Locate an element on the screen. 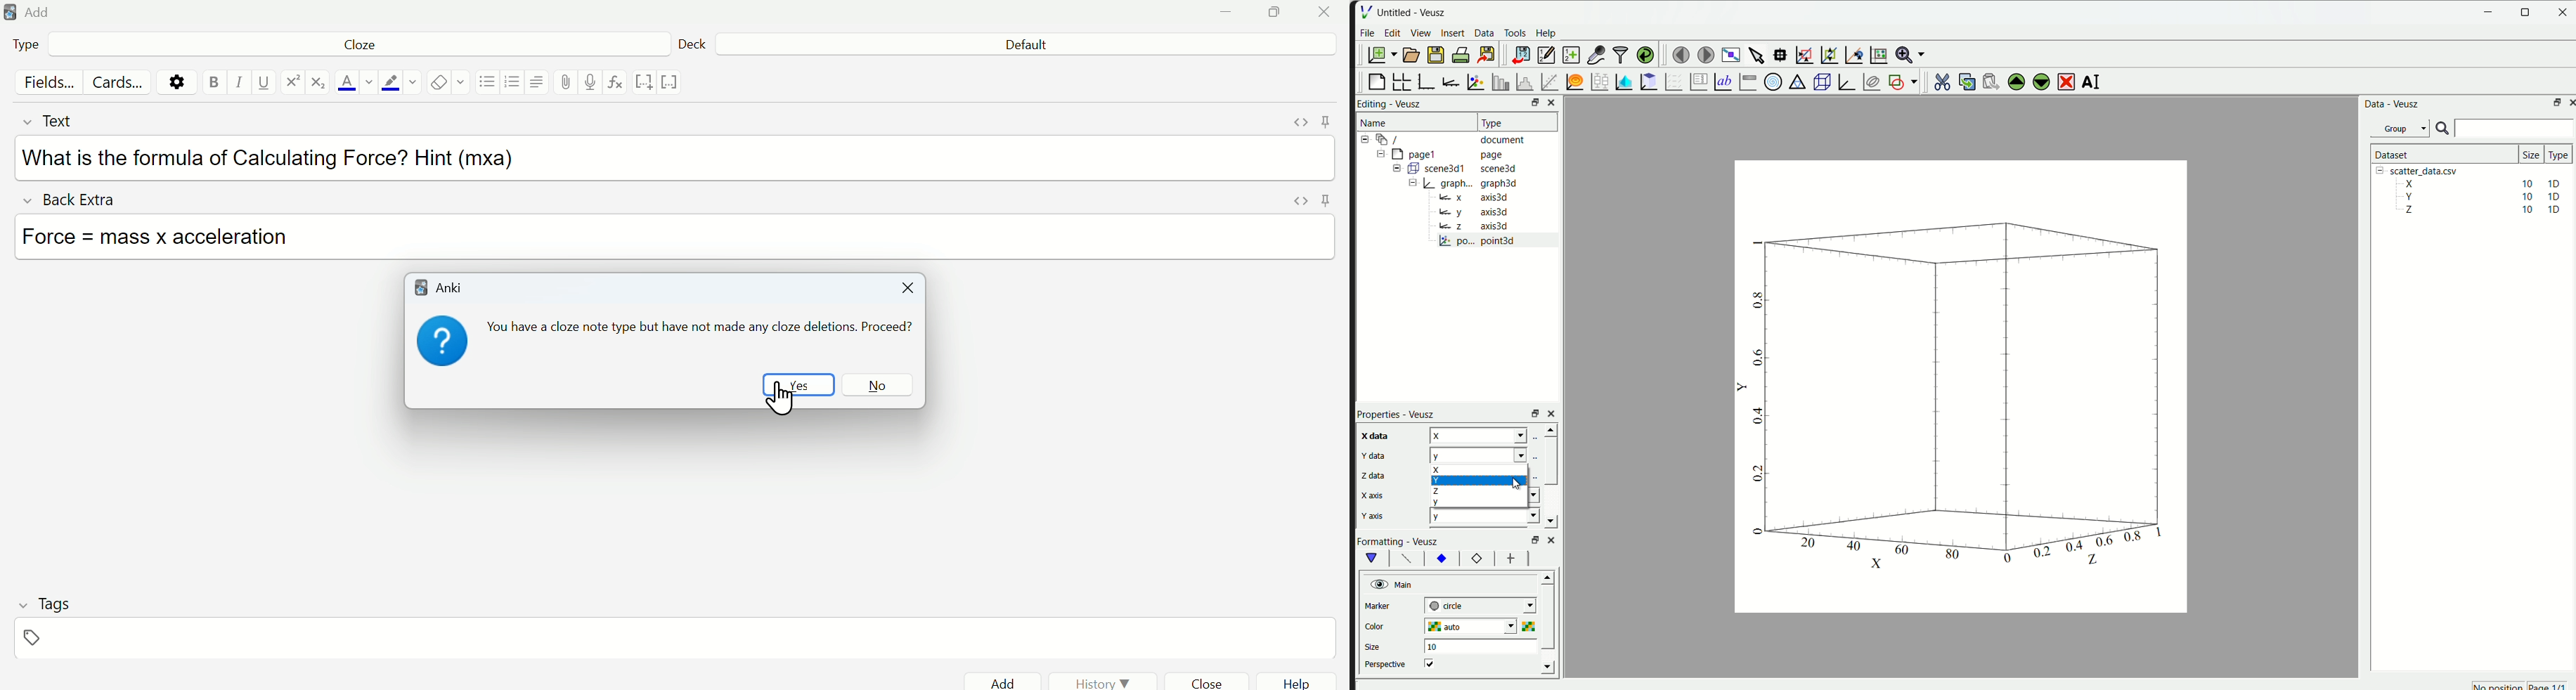 This screenshot has width=2576, height=700. y data is located at coordinates (1367, 454).